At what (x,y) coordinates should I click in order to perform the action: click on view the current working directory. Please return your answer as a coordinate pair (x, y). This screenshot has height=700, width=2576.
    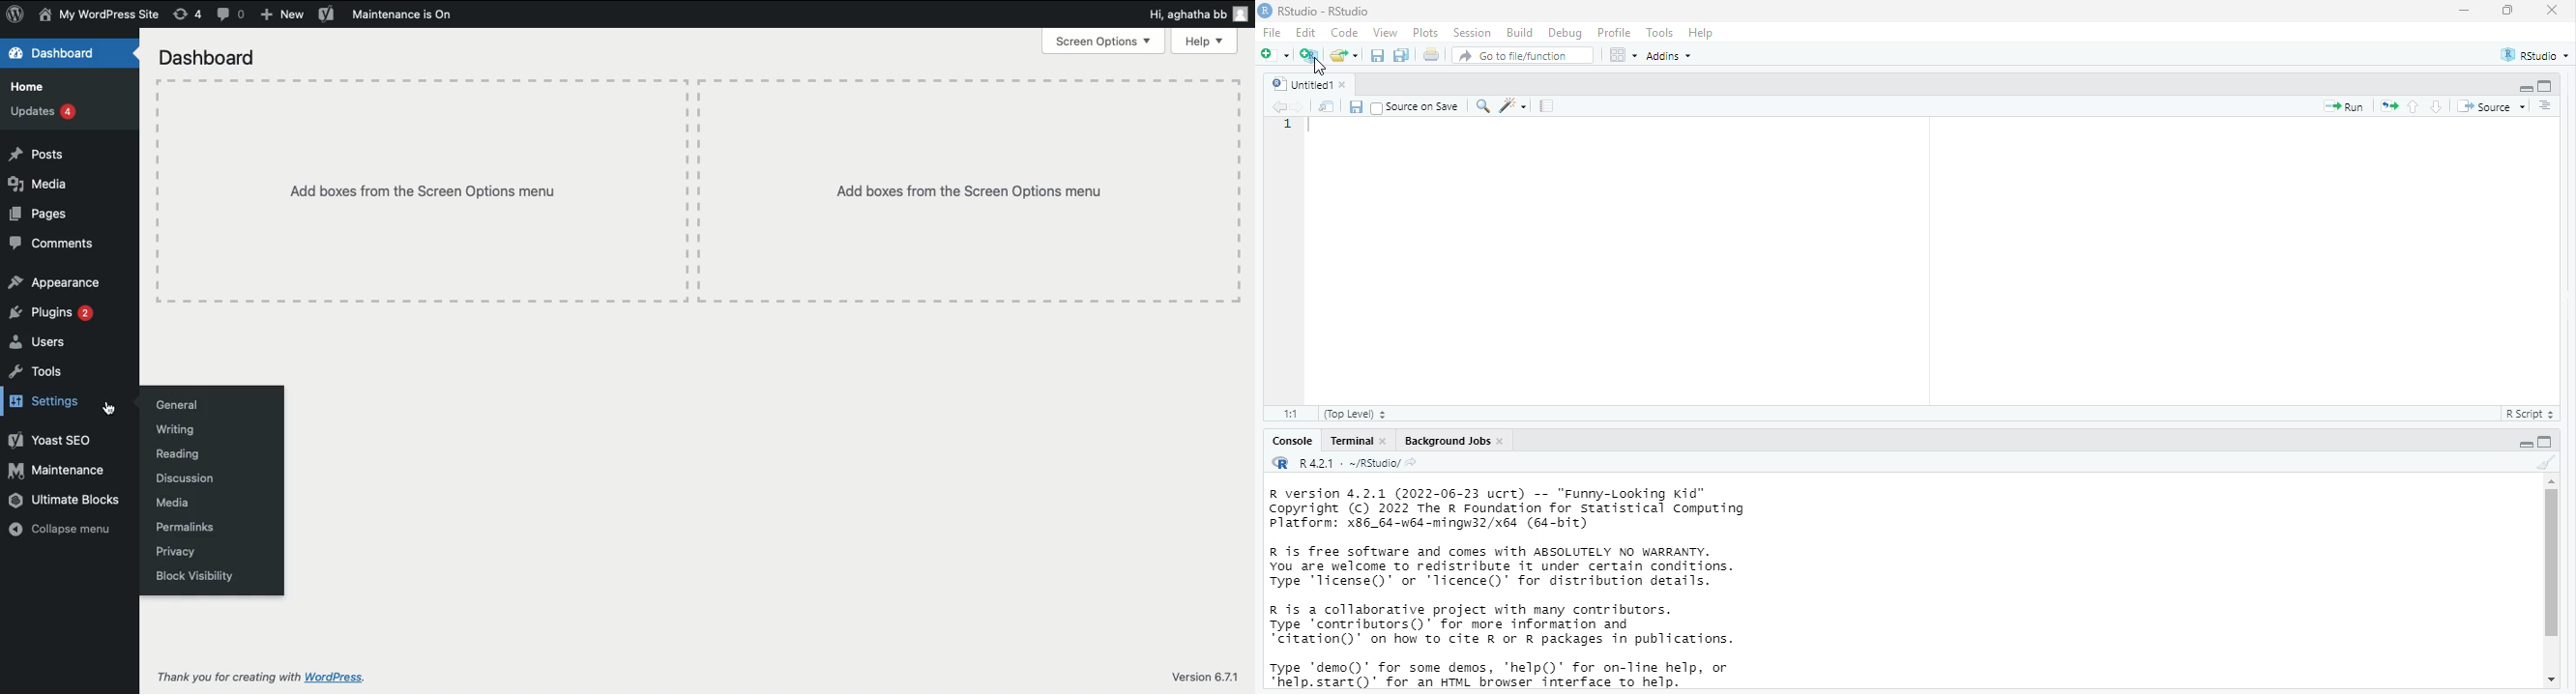
    Looking at the image, I should click on (1420, 463).